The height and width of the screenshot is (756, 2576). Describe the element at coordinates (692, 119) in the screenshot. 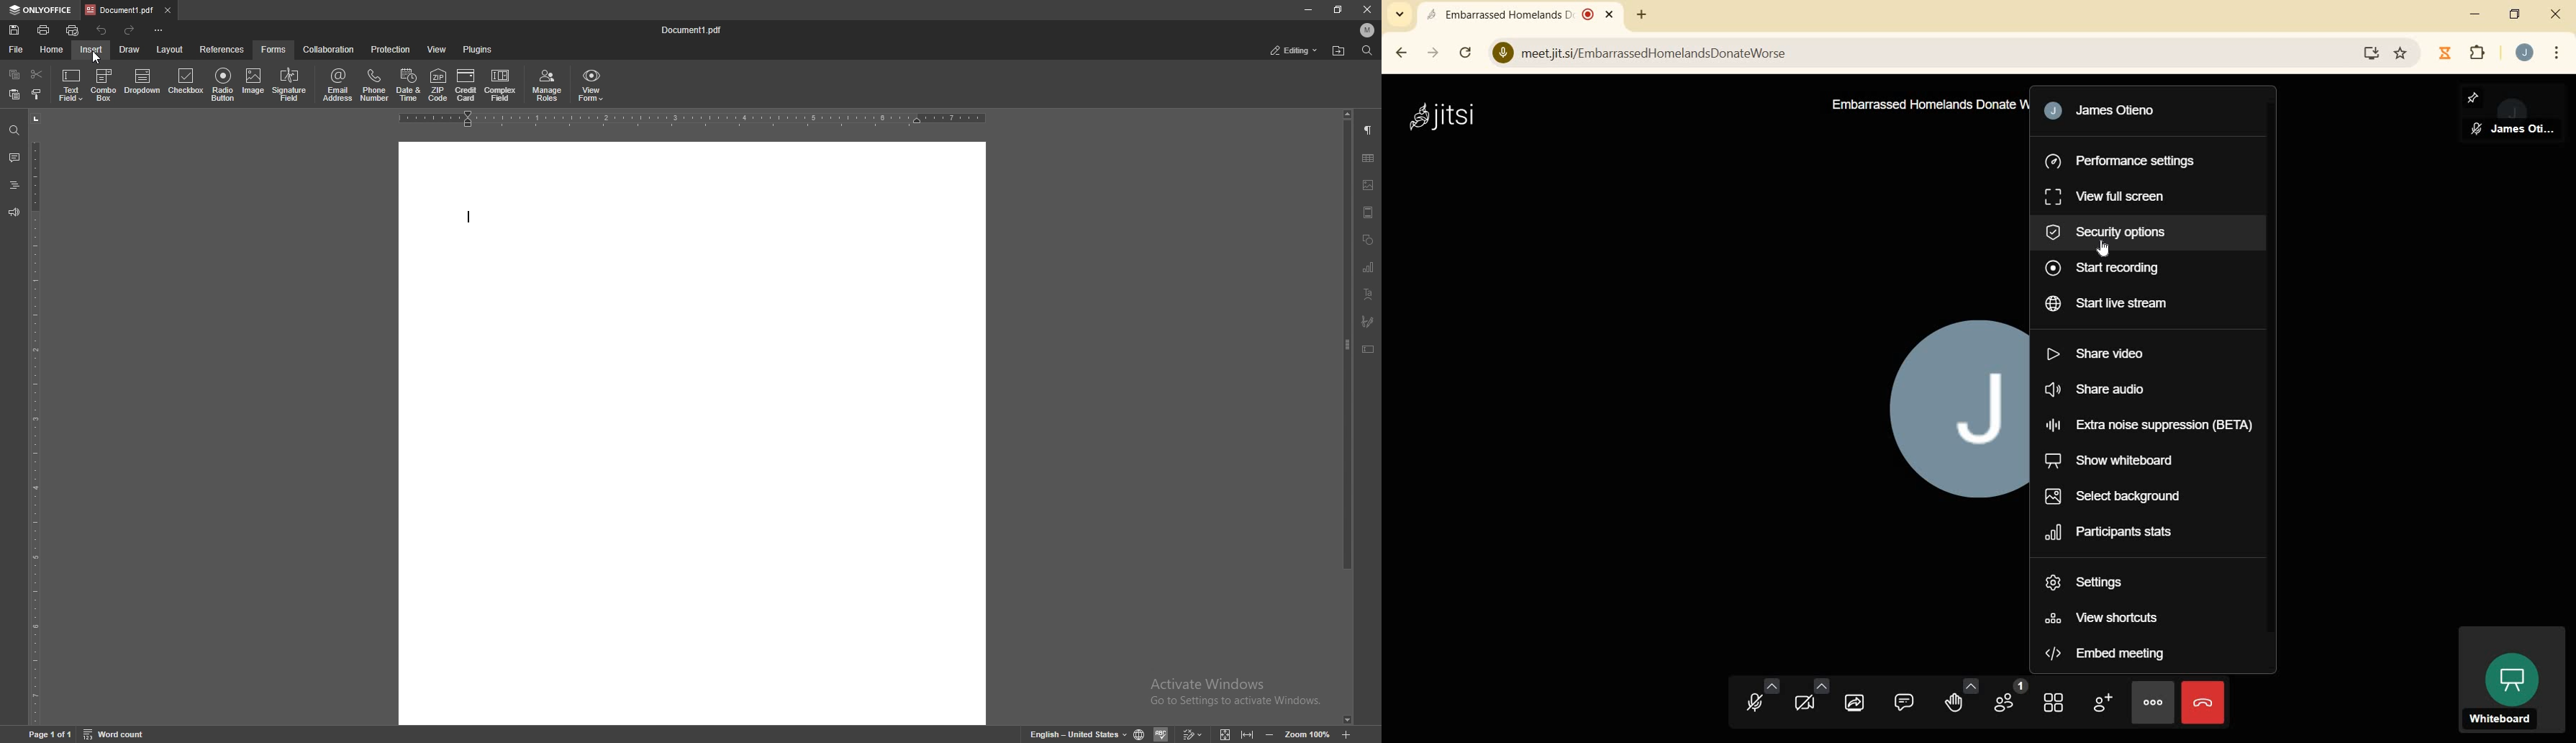

I see `horizontal scale` at that location.